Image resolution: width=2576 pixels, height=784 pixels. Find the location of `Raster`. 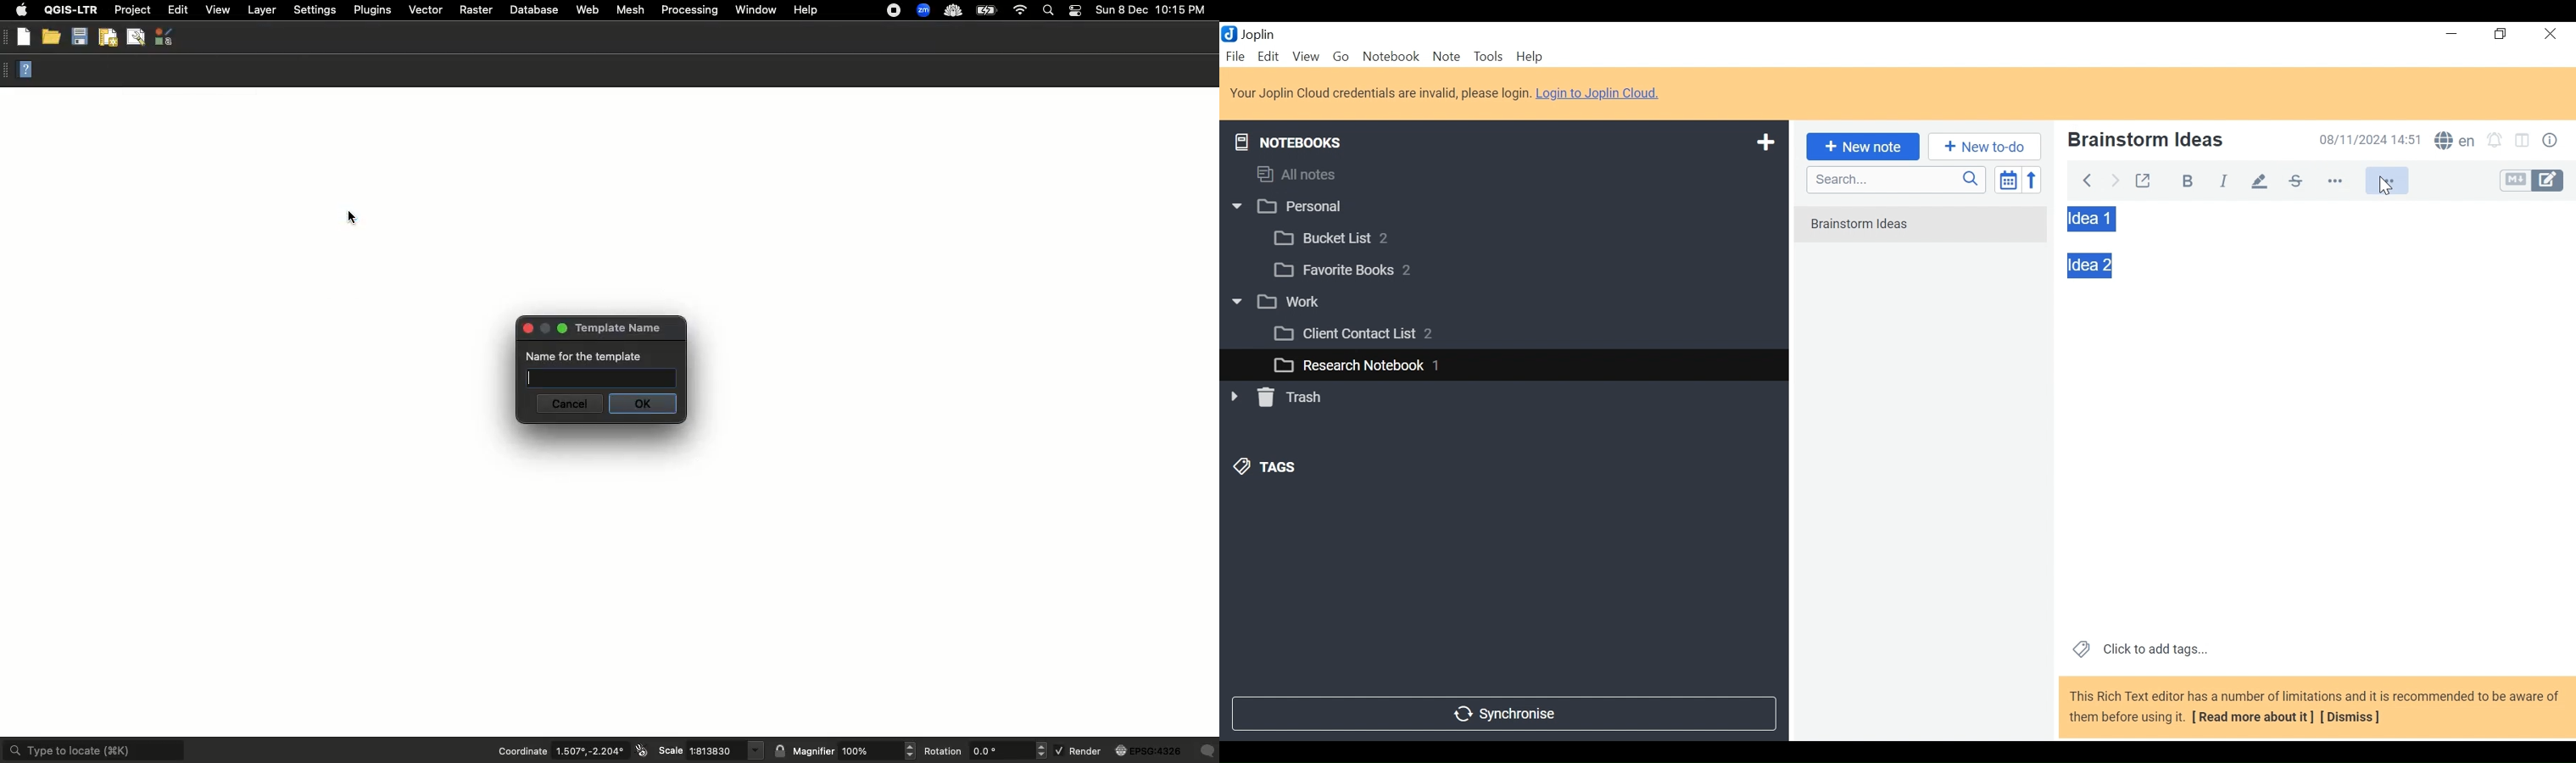

Raster is located at coordinates (477, 8).